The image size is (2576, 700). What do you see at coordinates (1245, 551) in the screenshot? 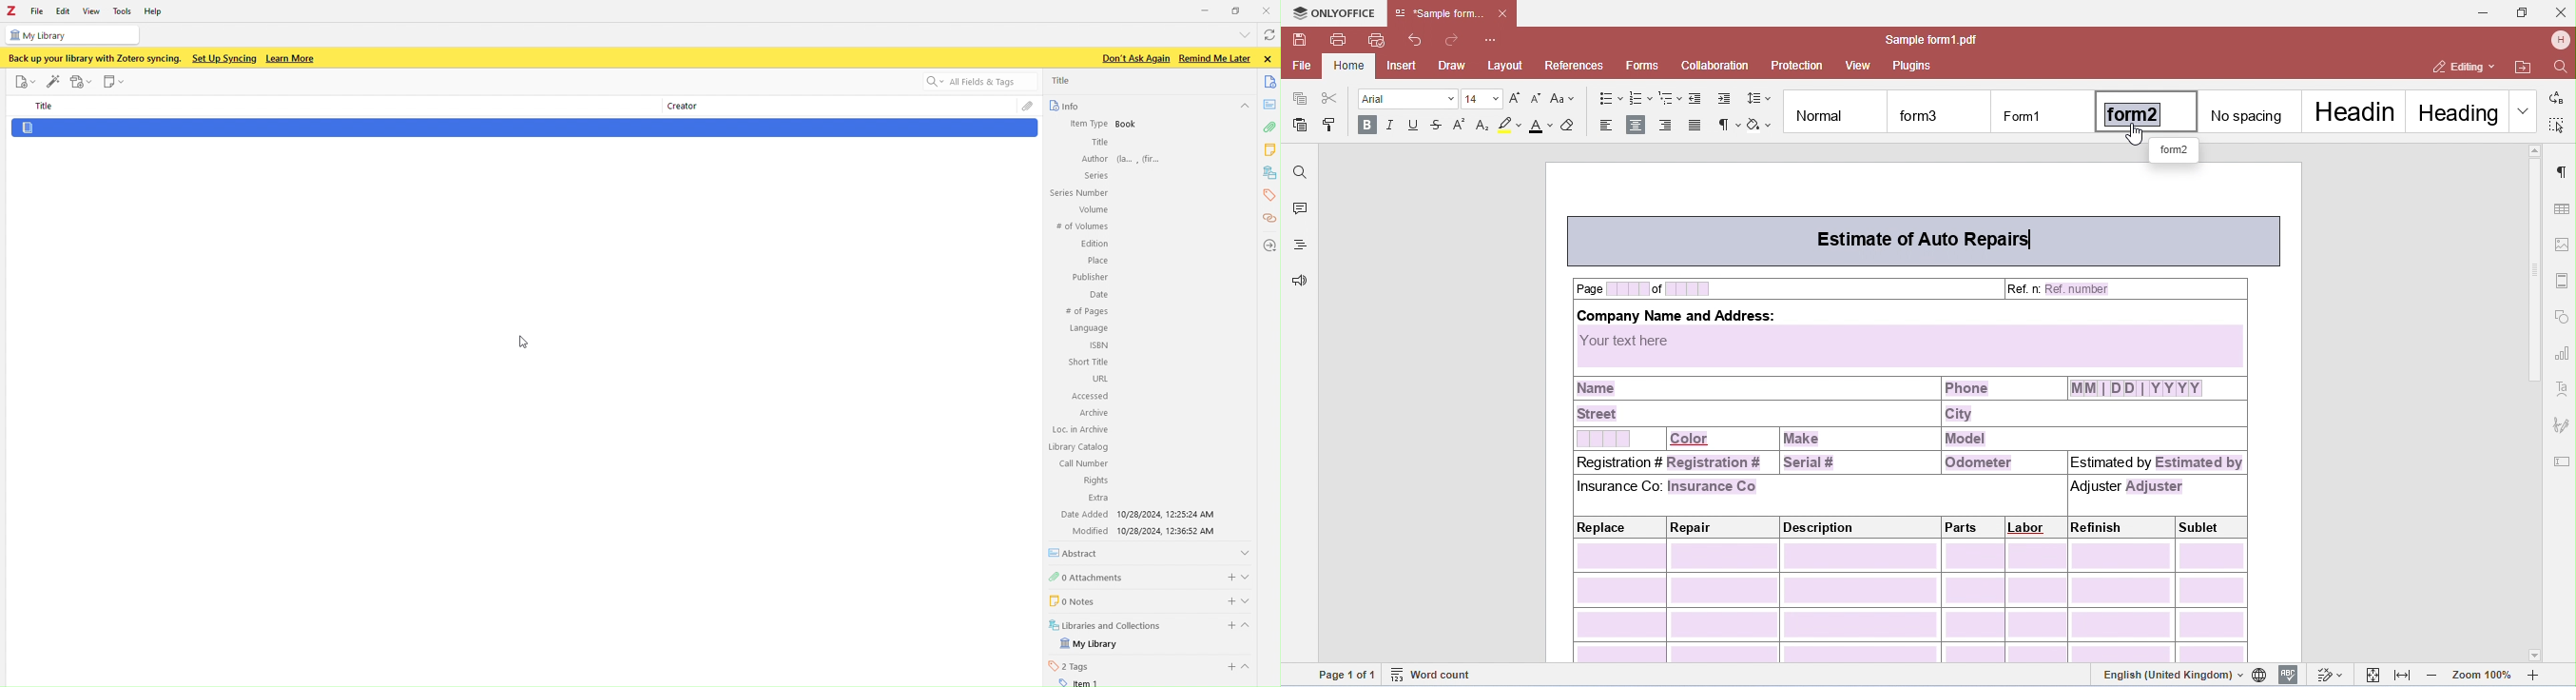
I see `show` at bounding box center [1245, 551].